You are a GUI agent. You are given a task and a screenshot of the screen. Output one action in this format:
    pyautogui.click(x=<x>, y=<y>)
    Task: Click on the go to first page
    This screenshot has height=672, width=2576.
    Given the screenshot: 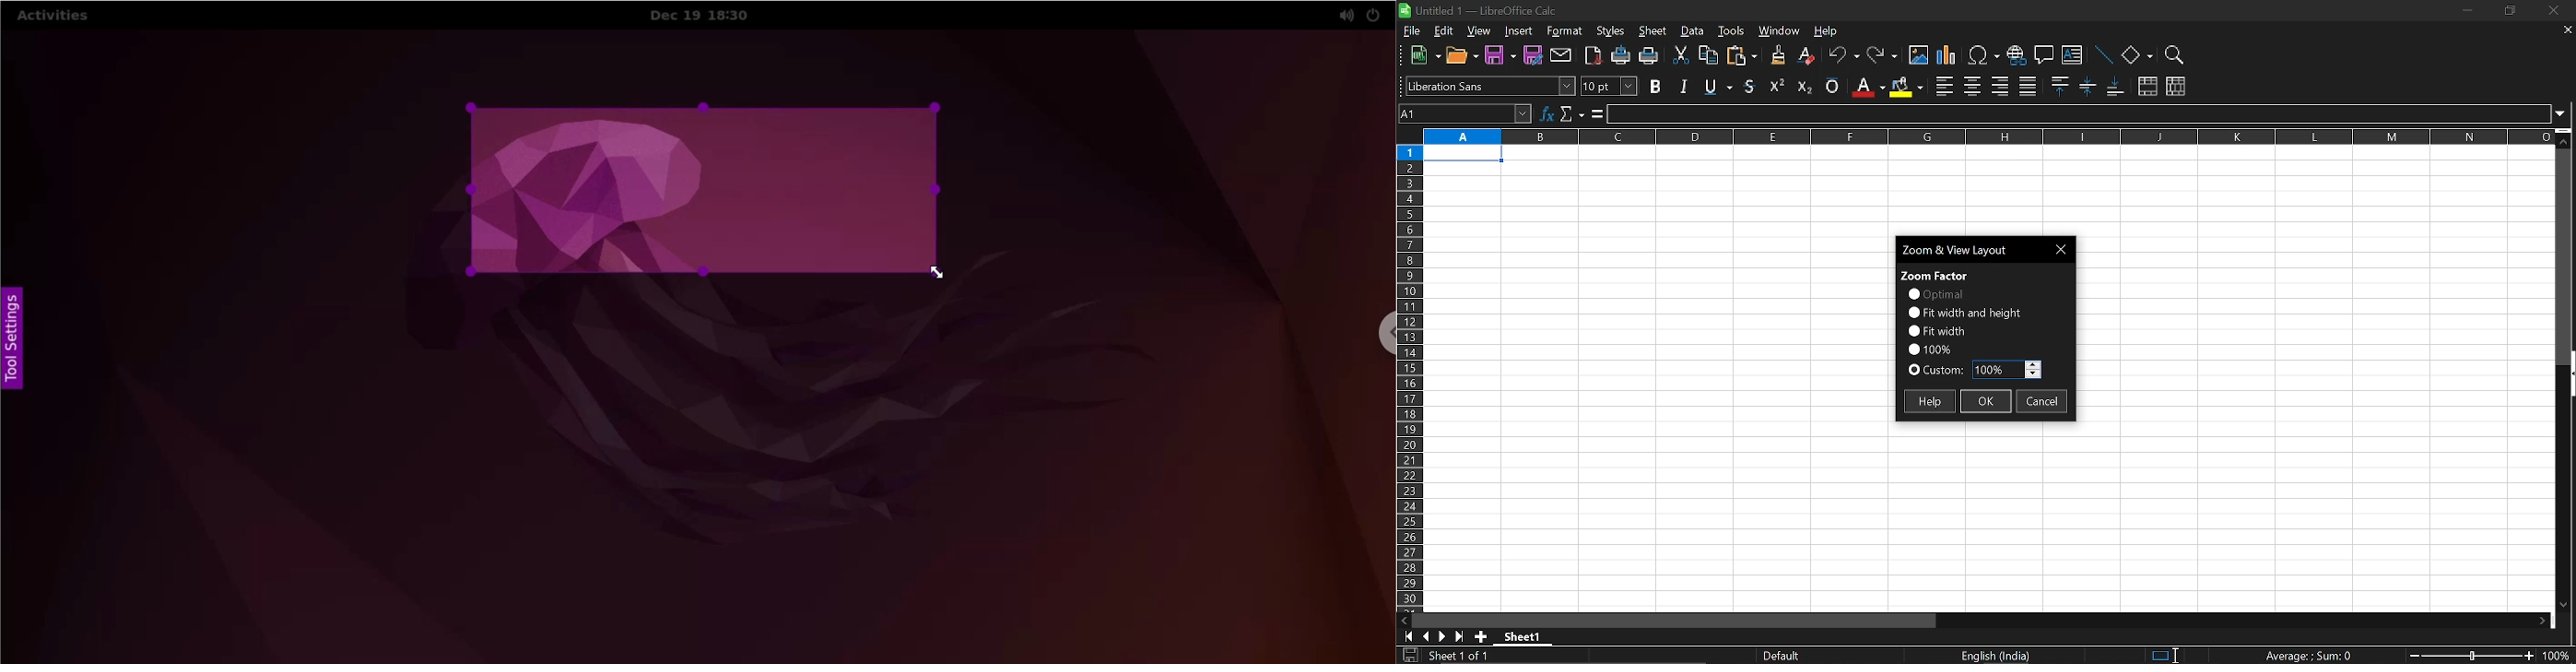 What is the action you would take?
    pyautogui.click(x=1406, y=635)
    